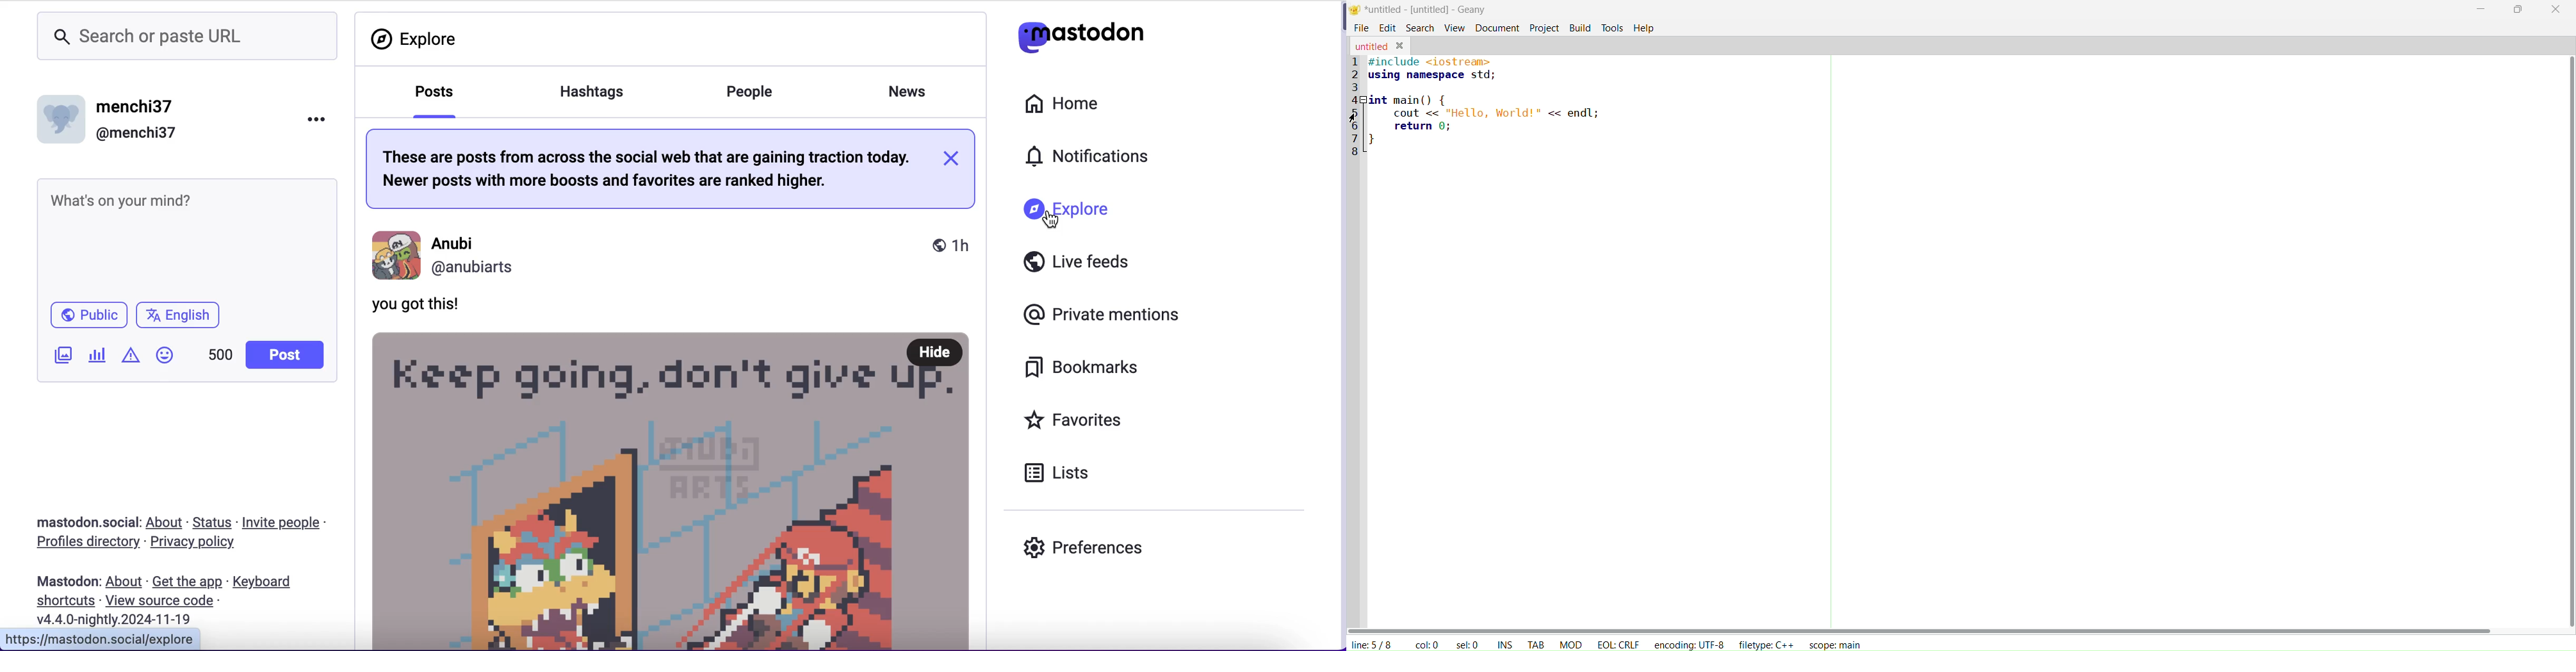 Image resolution: width=2576 pixels, height=672 pixels. What do you see at coordinates (1466, 645) in the screenshot?
I see `sel: 0` at bounding box center [1466, 645].